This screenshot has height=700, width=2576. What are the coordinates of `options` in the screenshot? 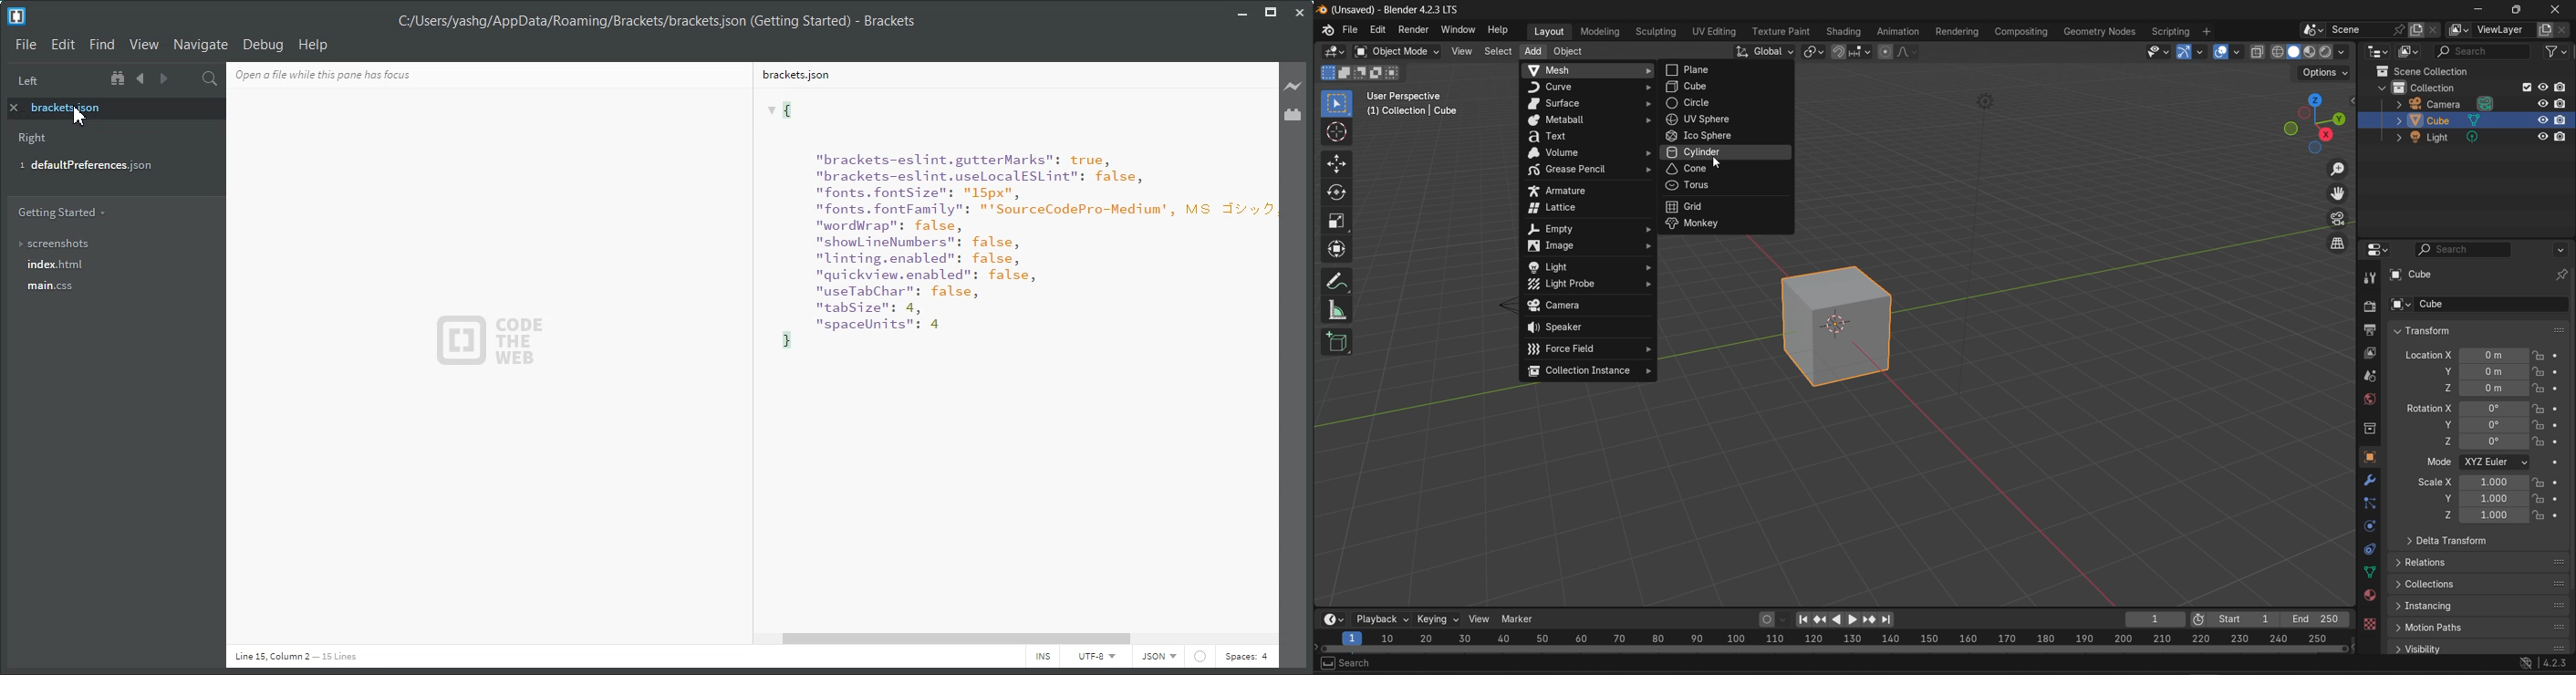 It's located at (2564, 249).